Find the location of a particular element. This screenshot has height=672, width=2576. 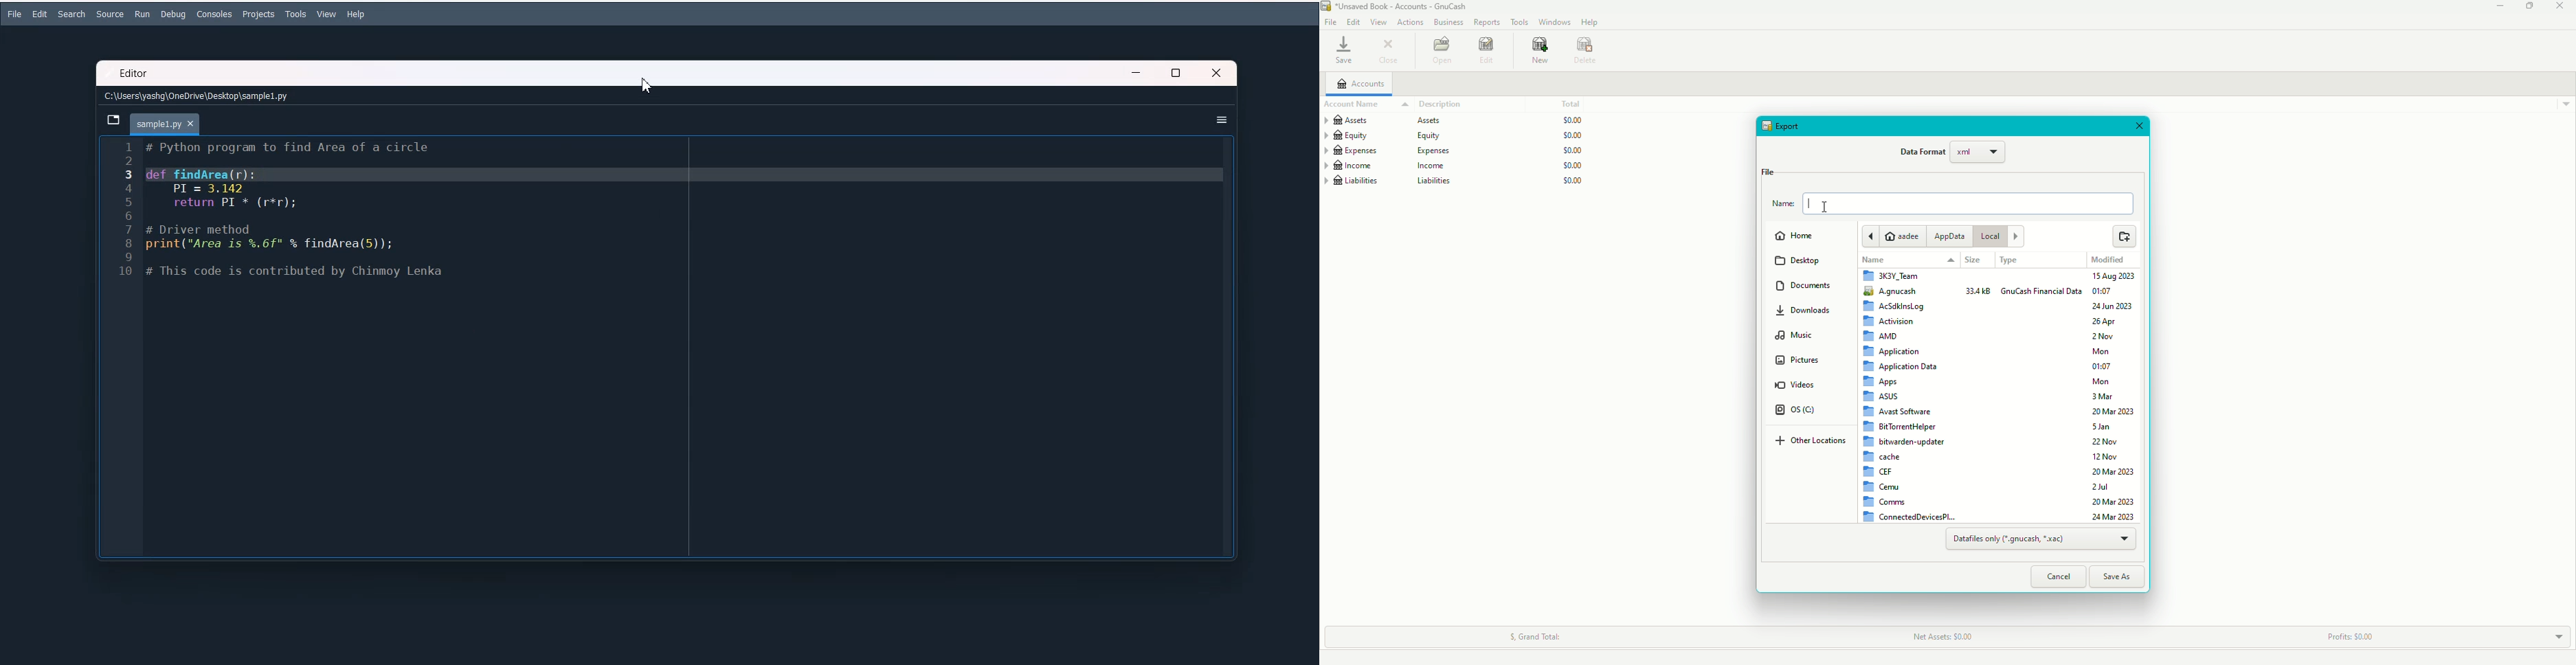

View is located at coordinates (1378, 22).